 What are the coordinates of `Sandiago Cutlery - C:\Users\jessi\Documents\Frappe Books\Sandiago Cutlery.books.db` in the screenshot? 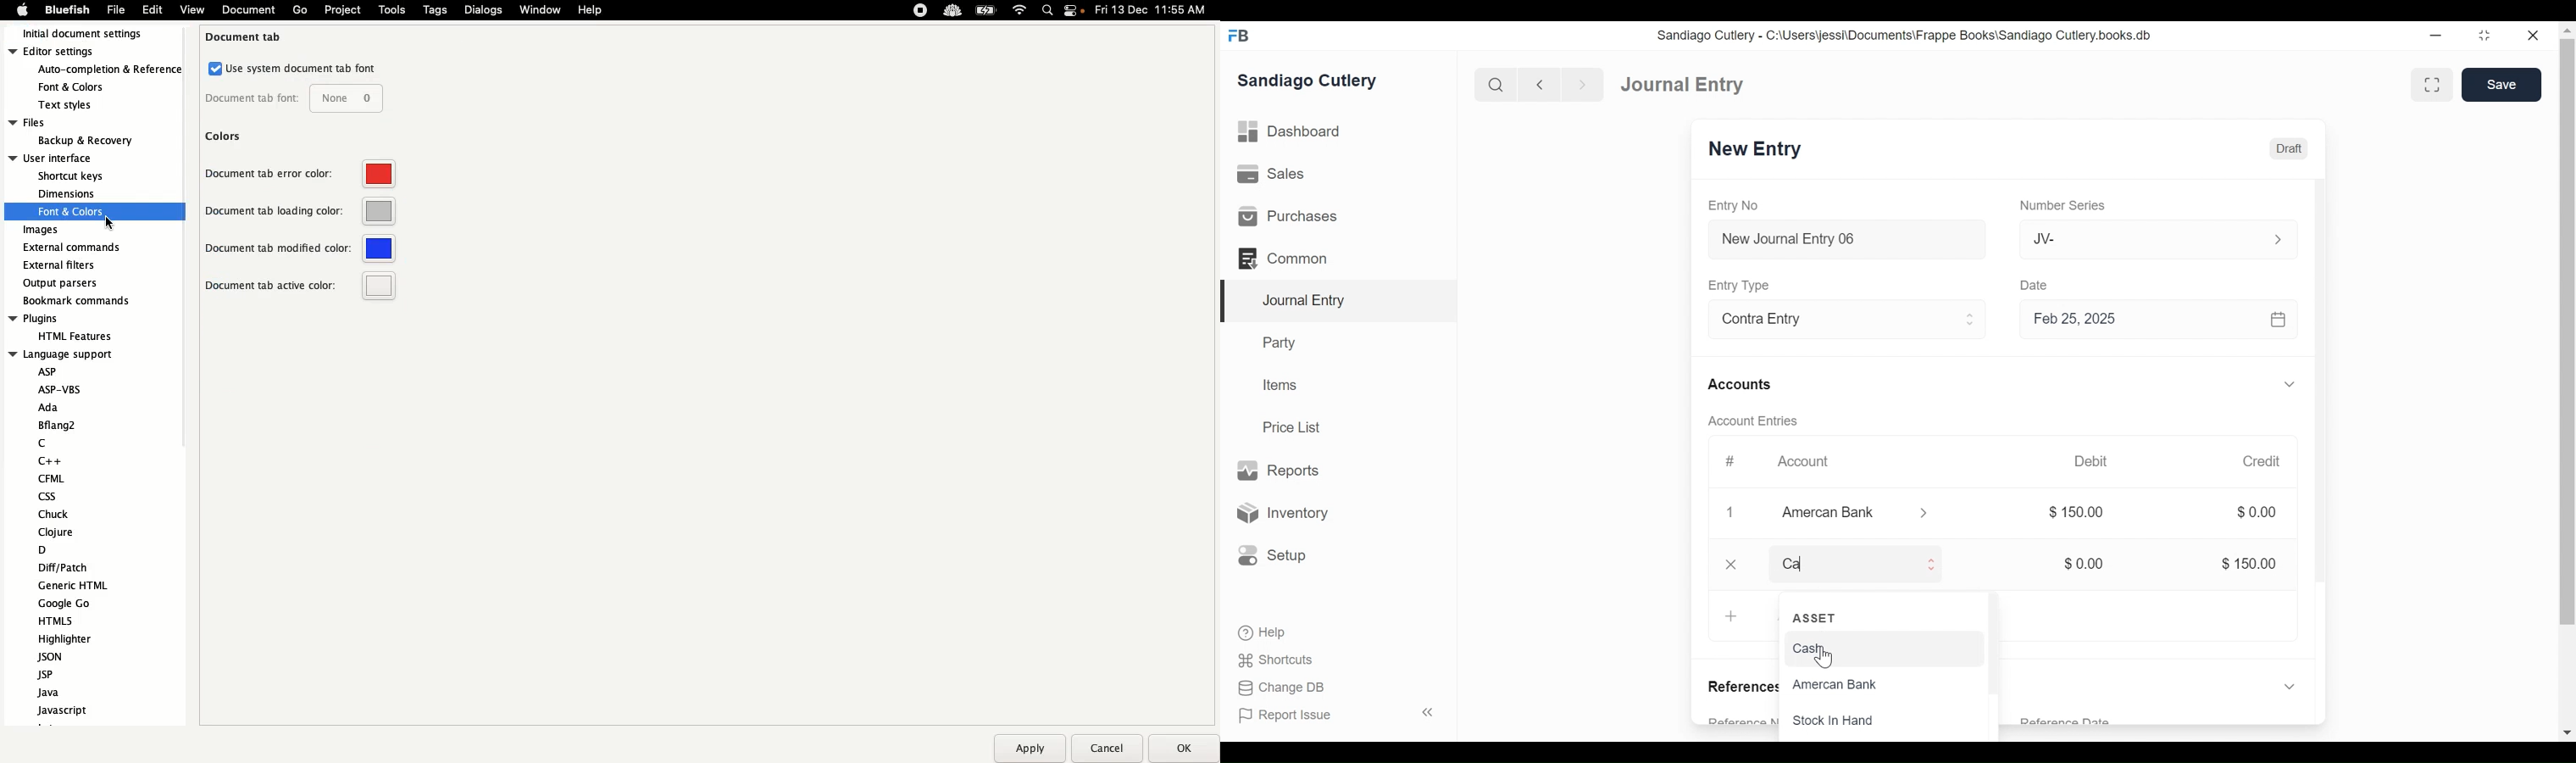 It's located at (1902, 35).